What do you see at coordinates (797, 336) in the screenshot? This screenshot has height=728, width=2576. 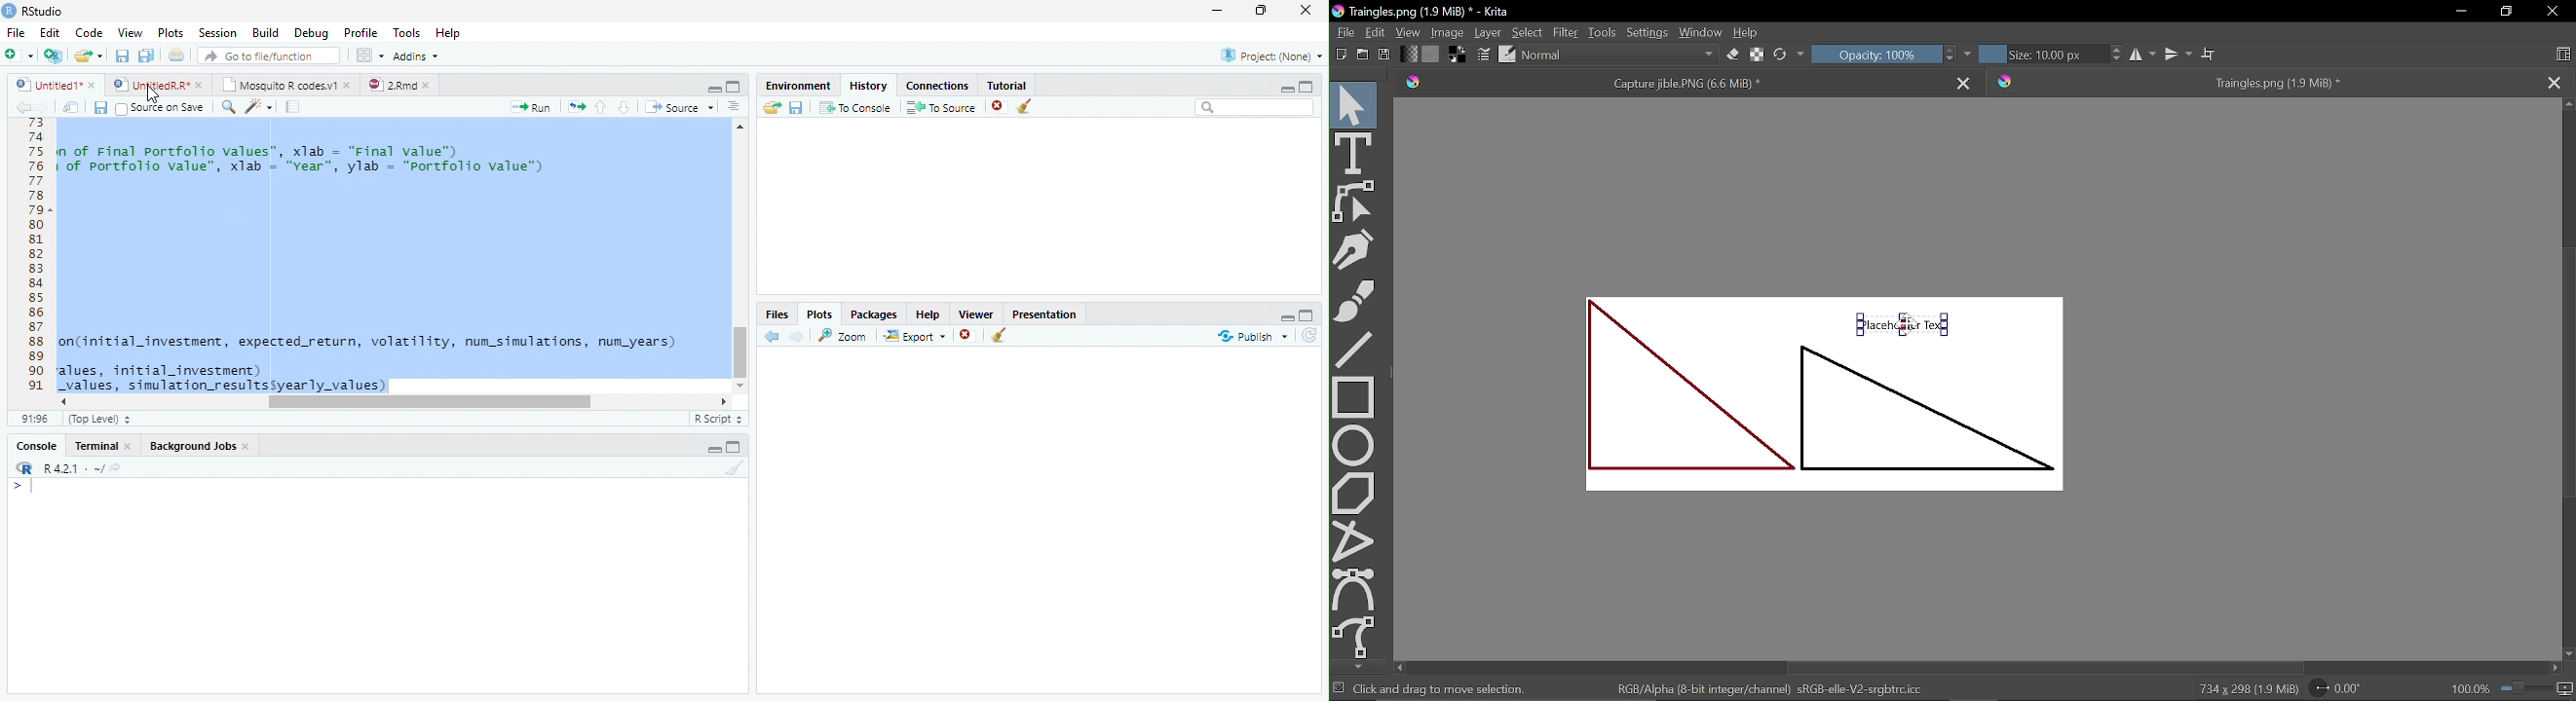 I see `Next Plot` at bounding box center [797, 336].